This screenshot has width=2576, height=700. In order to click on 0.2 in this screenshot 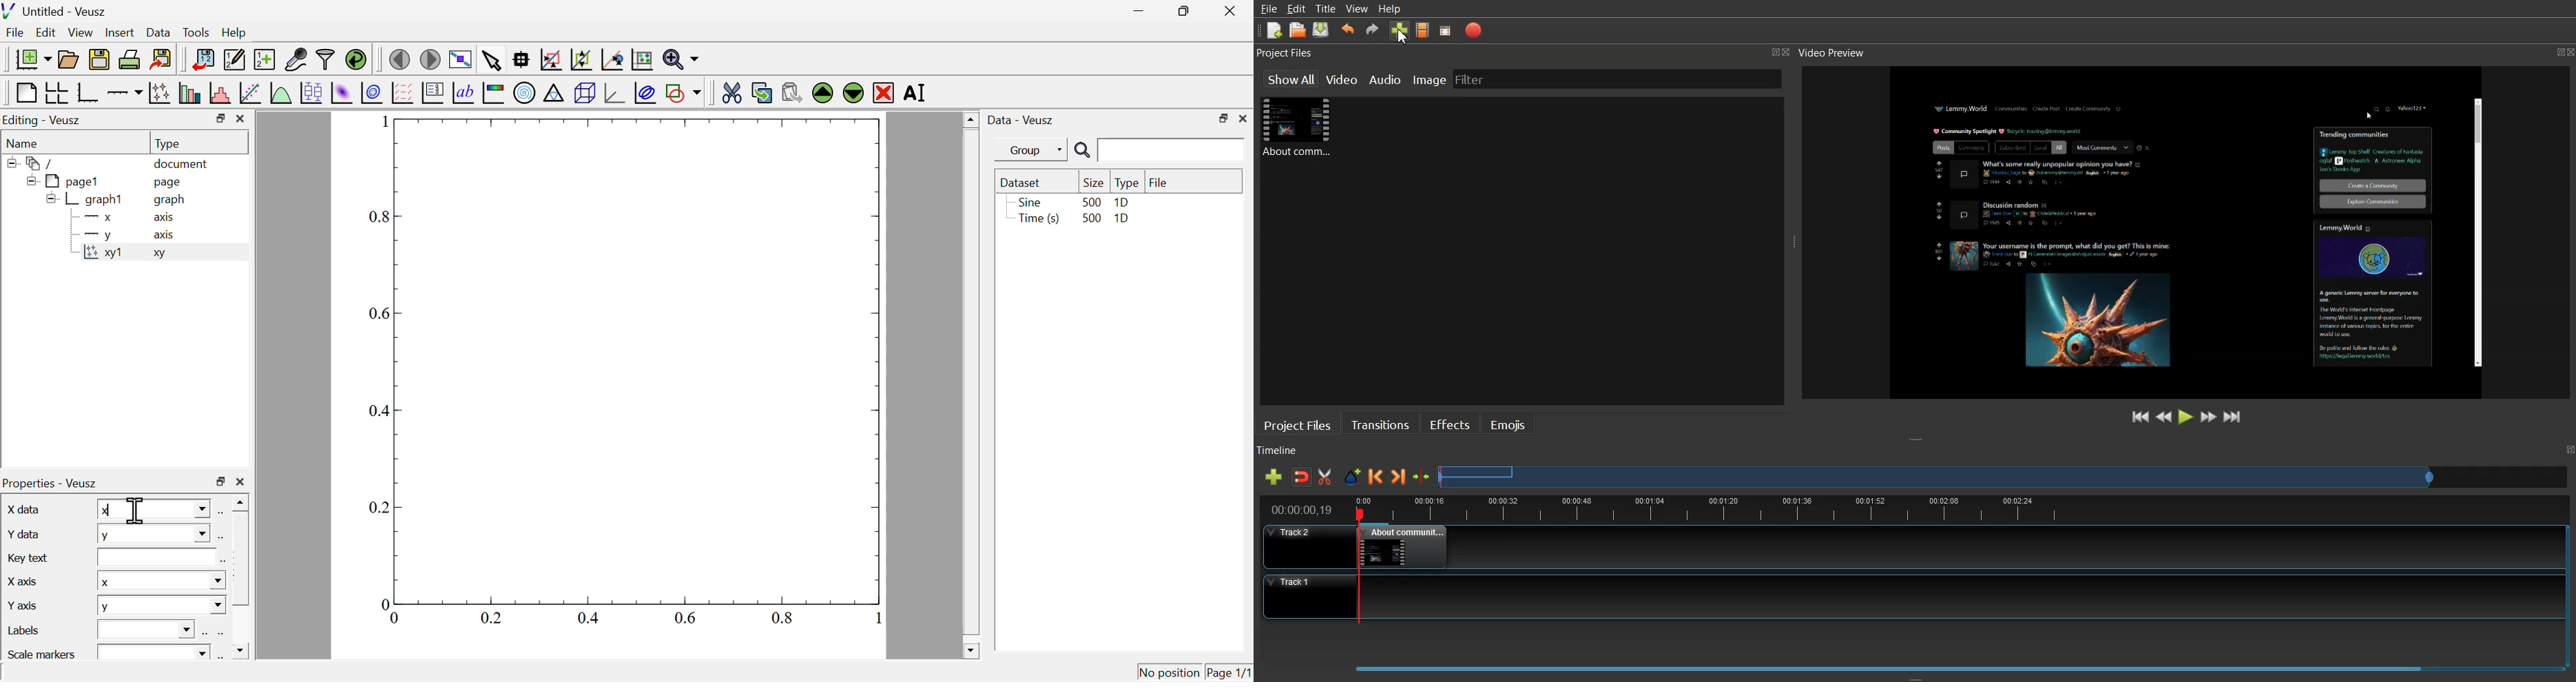, I will do `click(379, 508)`.